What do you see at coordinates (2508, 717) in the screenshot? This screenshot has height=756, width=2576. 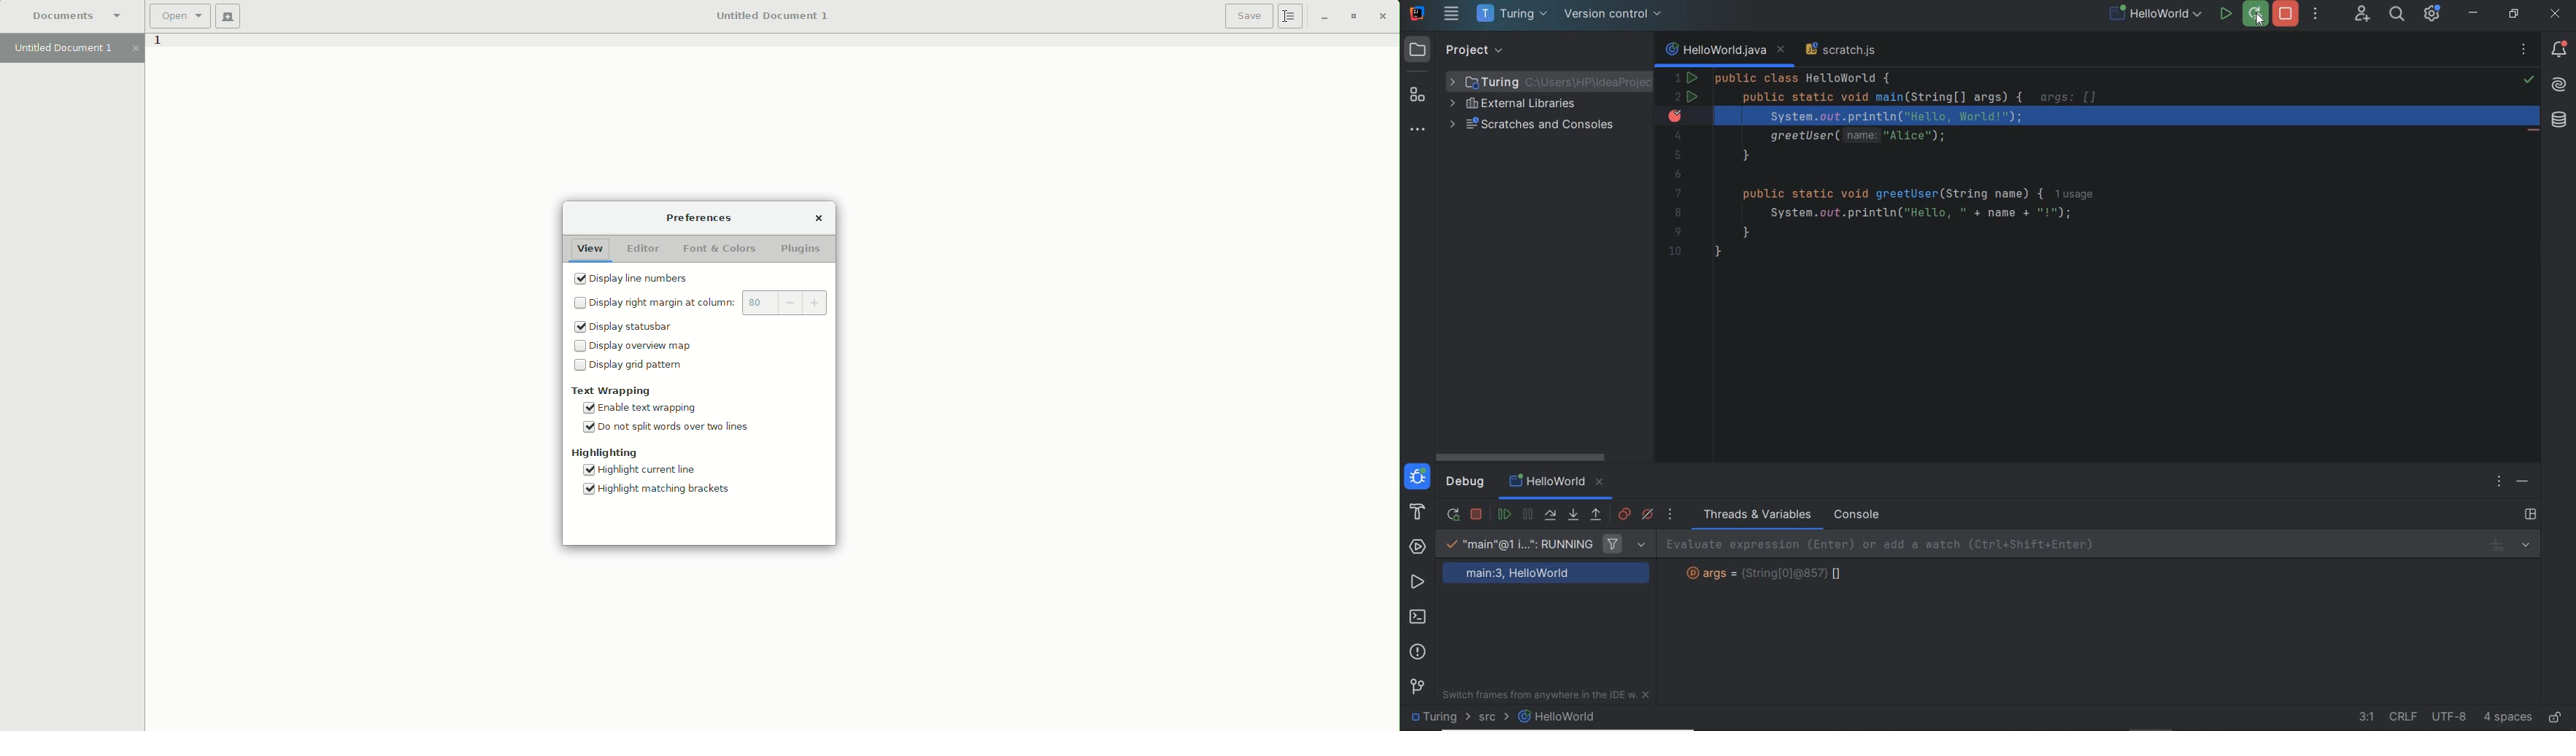 I see `indent` at bounding box center [2508, 717].